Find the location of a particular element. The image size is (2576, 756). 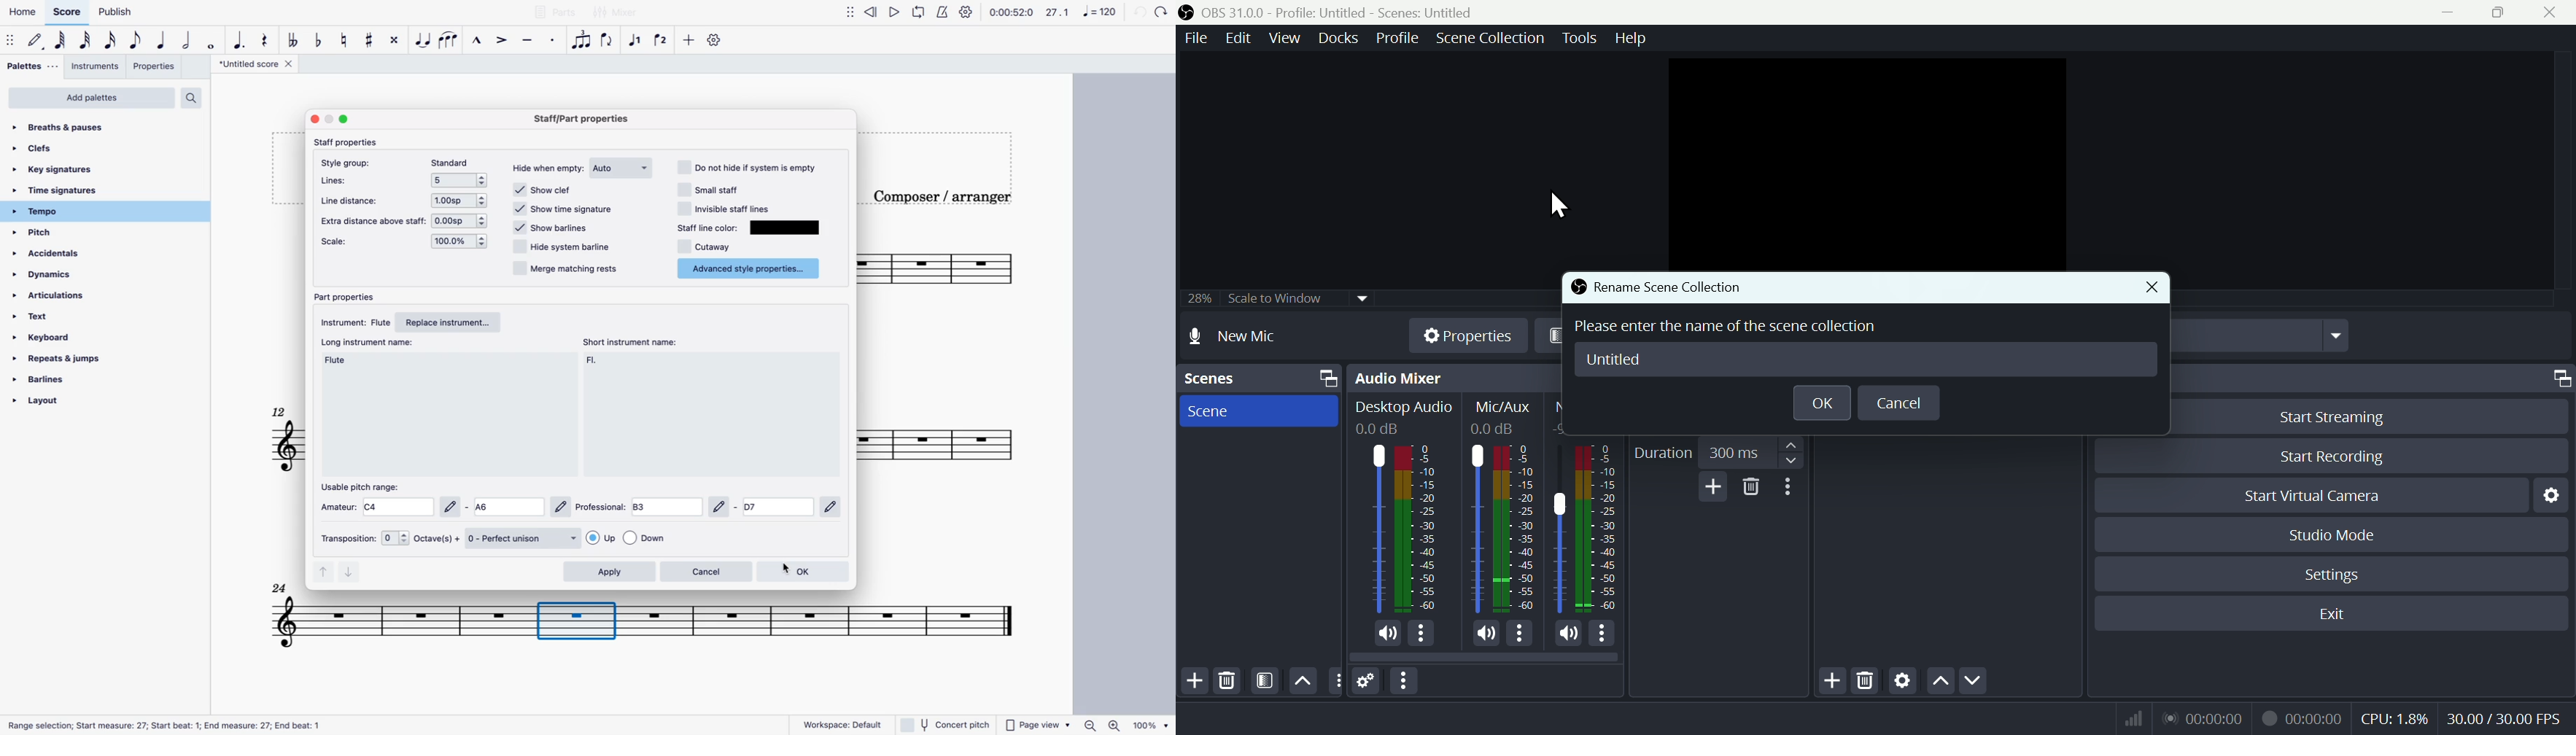

Exit is located at coordinates (2334, 615).